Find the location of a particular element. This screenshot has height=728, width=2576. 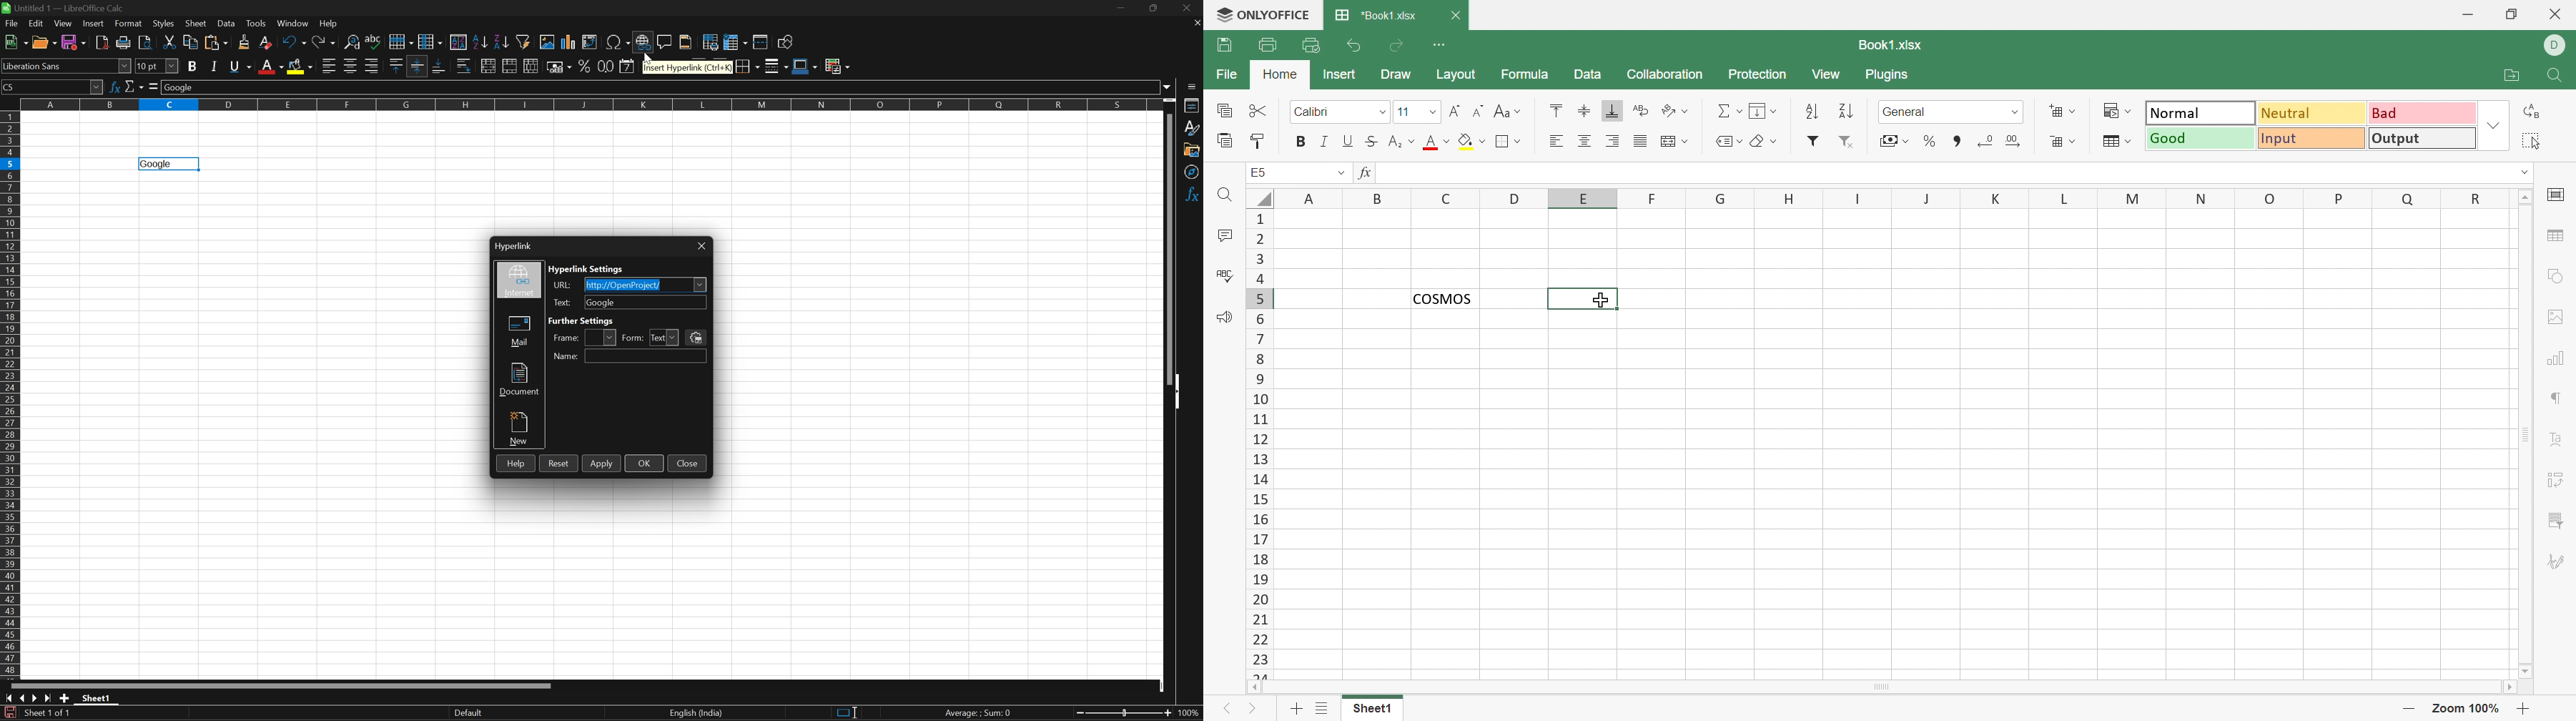

Add cells is located at coordinates (2062, 112).